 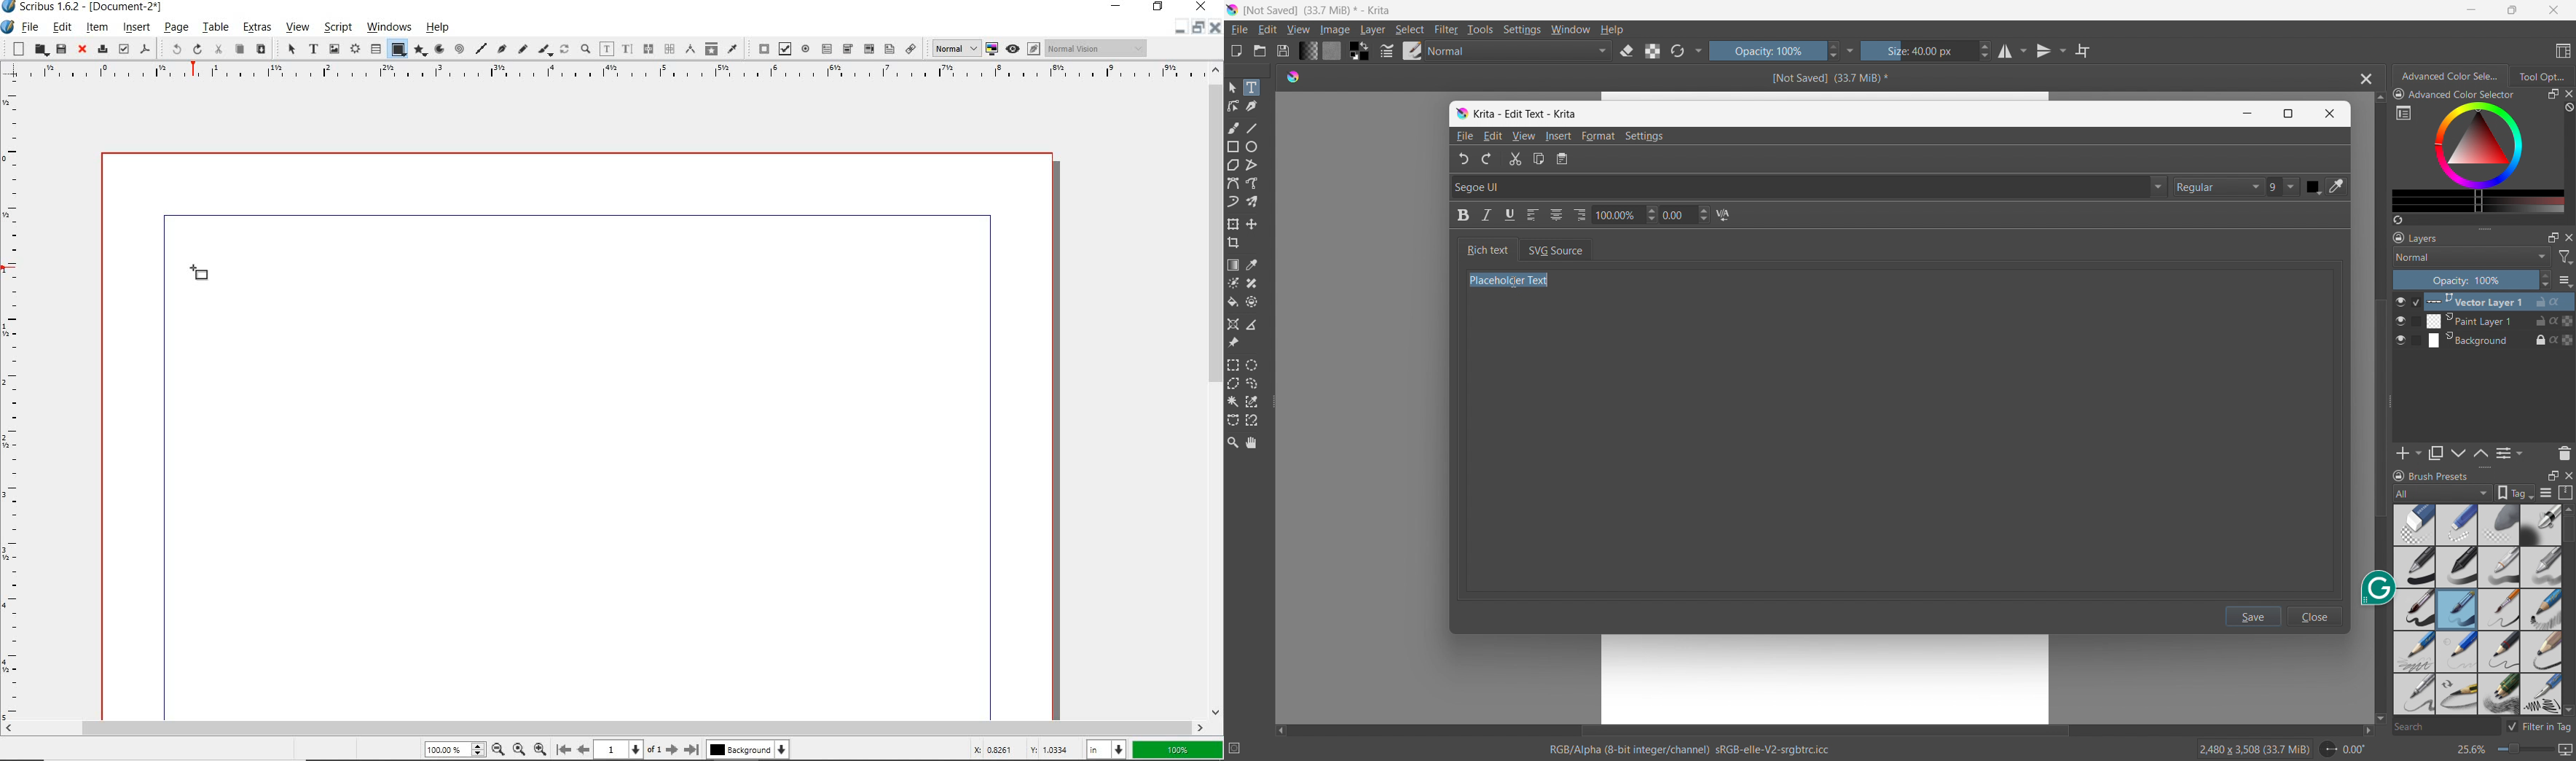 What do you see at coordinates (1177, 751) in the screenshot?
I see `zoom factor` at bounding box center [1177, 751].